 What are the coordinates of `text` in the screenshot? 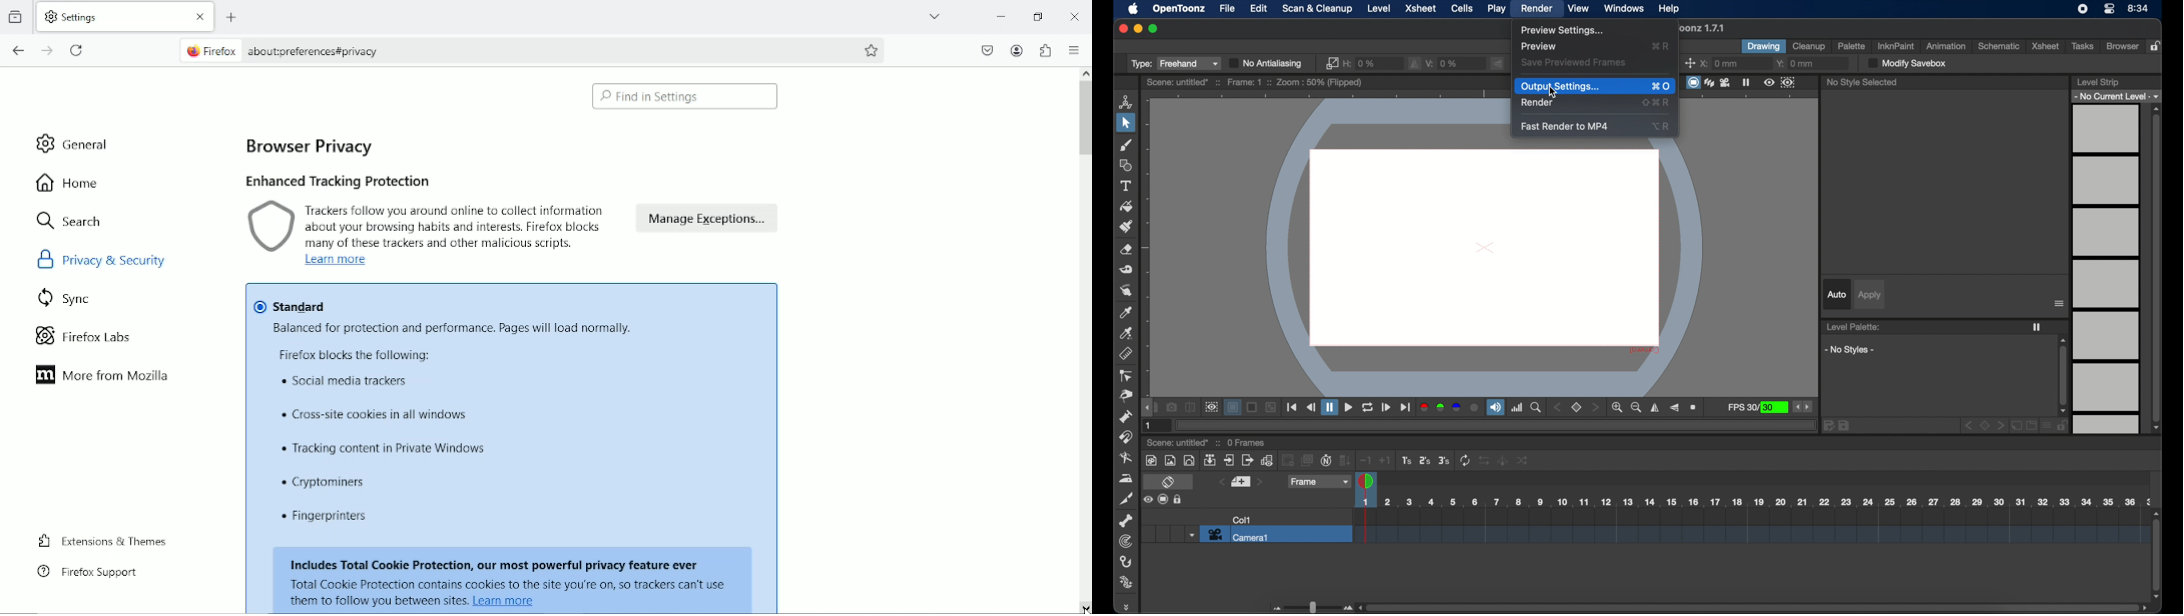 It's located at (376, 602).